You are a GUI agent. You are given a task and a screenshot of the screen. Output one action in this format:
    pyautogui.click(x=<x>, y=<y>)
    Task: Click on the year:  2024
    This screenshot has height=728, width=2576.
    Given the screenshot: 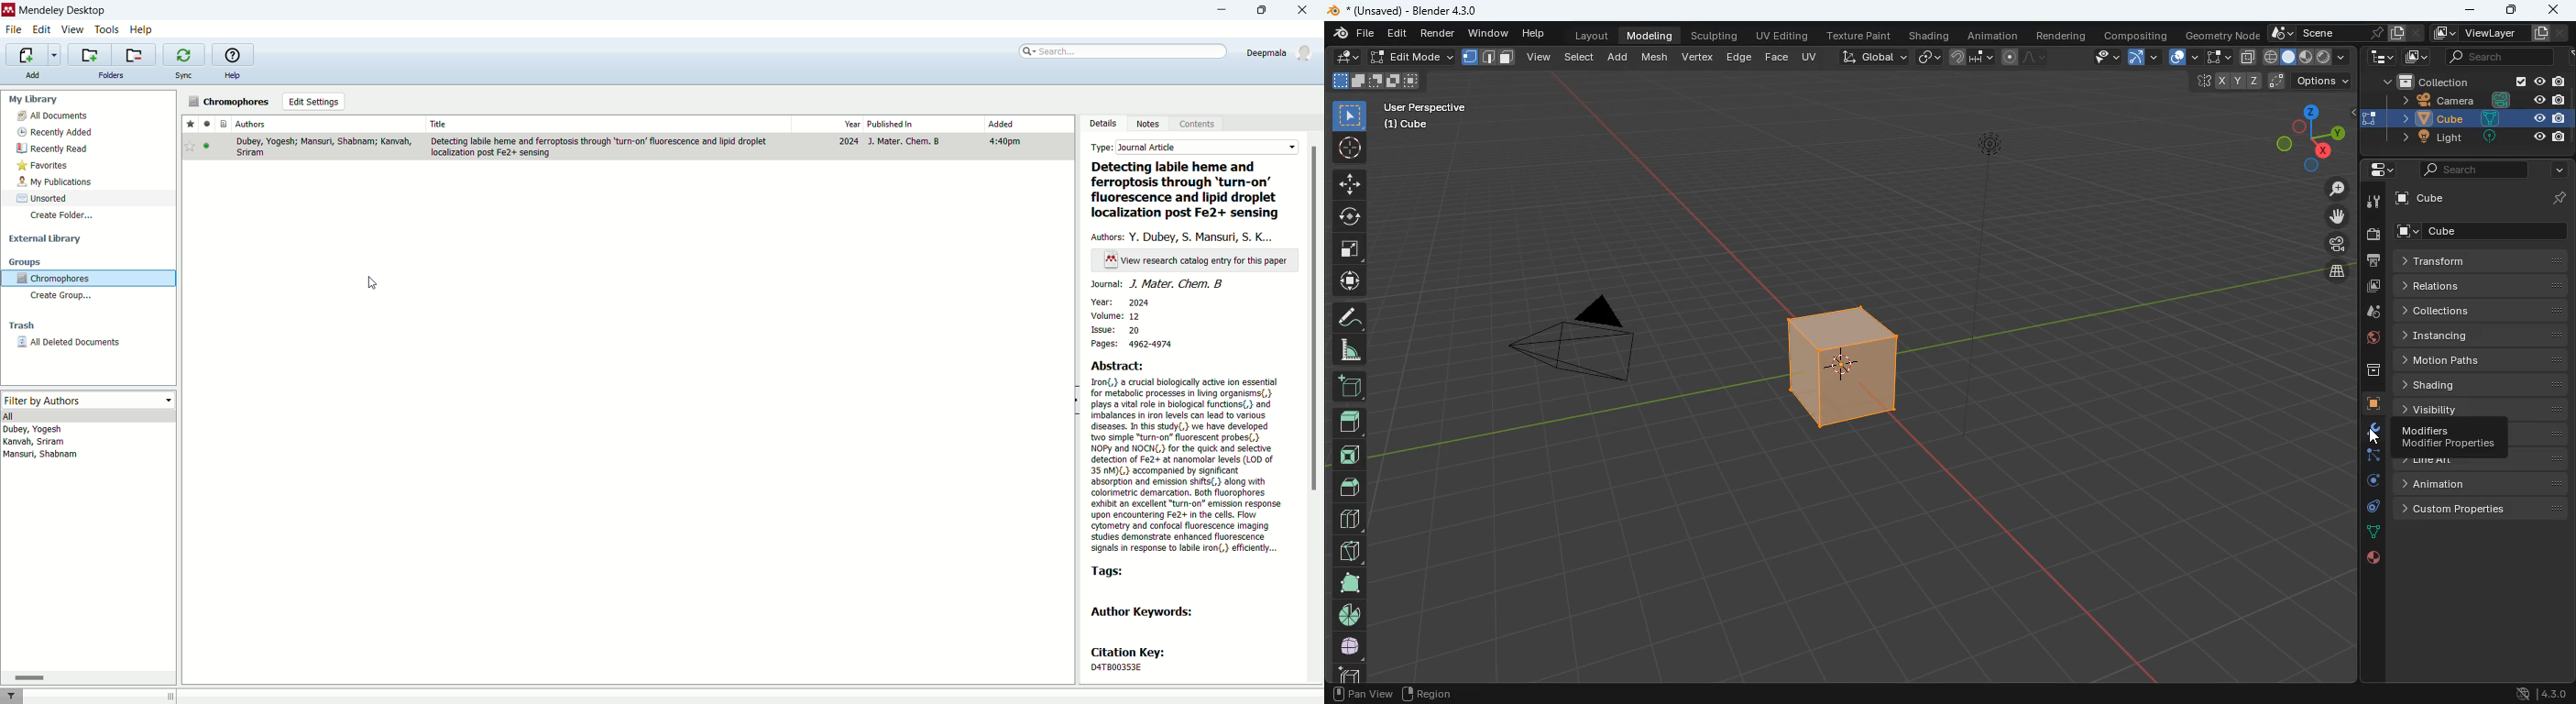 What is the action you would take?
    pyautogui.click(x=1121, y=301)
    